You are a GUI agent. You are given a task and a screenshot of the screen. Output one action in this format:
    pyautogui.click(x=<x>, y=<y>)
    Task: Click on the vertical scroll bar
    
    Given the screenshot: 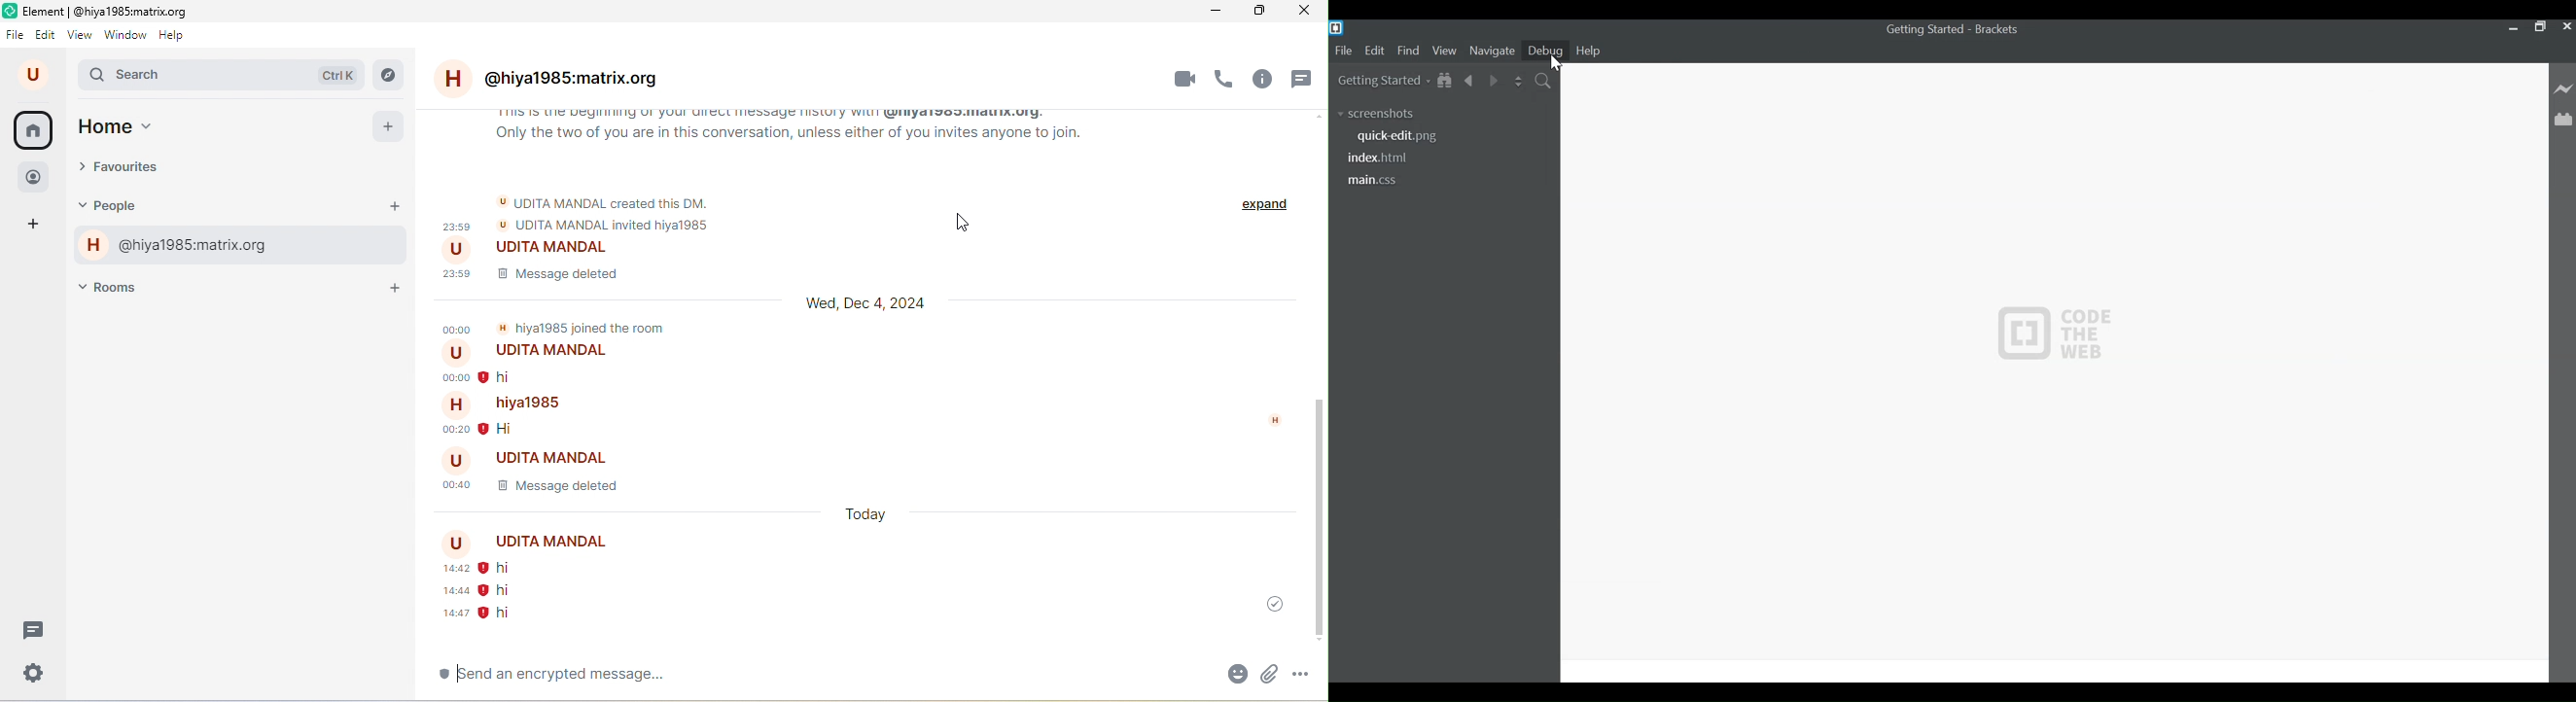 What is the action you would take?
    pyautogui.click(x=1317, y=517)
    